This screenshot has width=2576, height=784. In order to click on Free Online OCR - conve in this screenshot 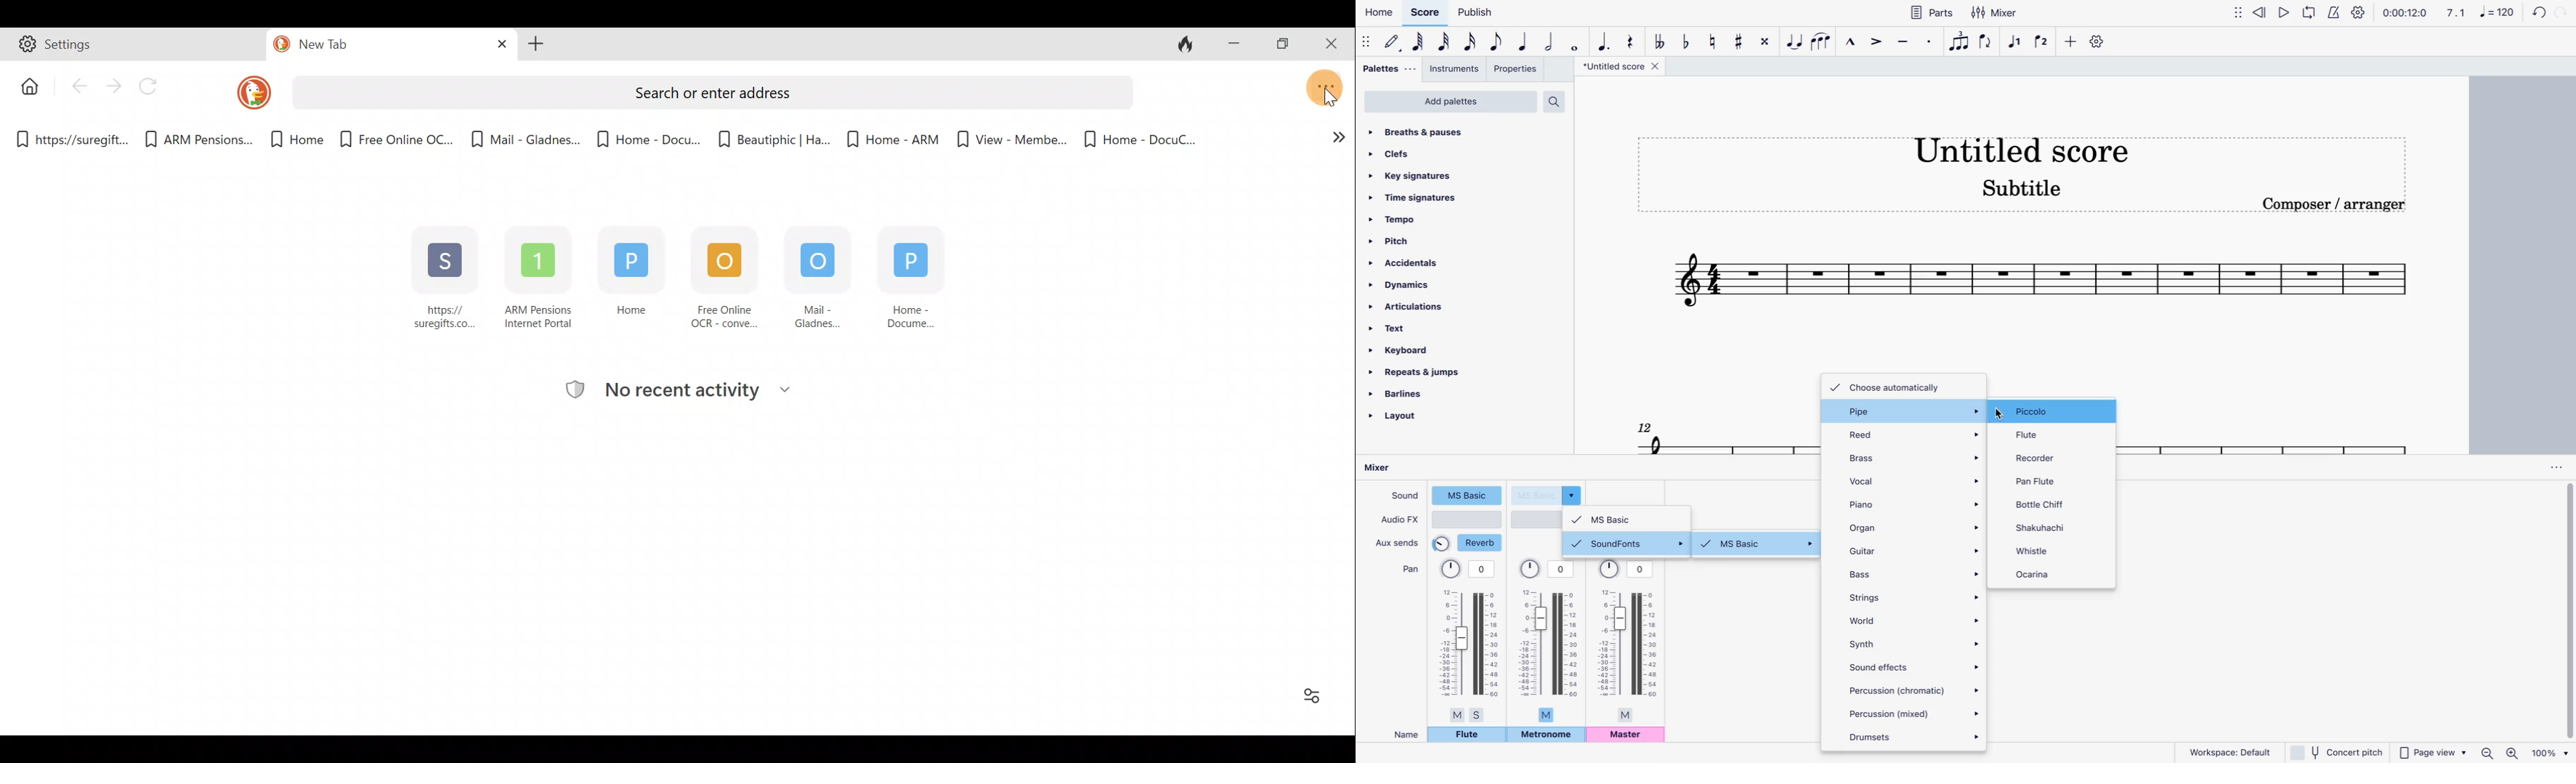, I will do `click(720, 278)`.